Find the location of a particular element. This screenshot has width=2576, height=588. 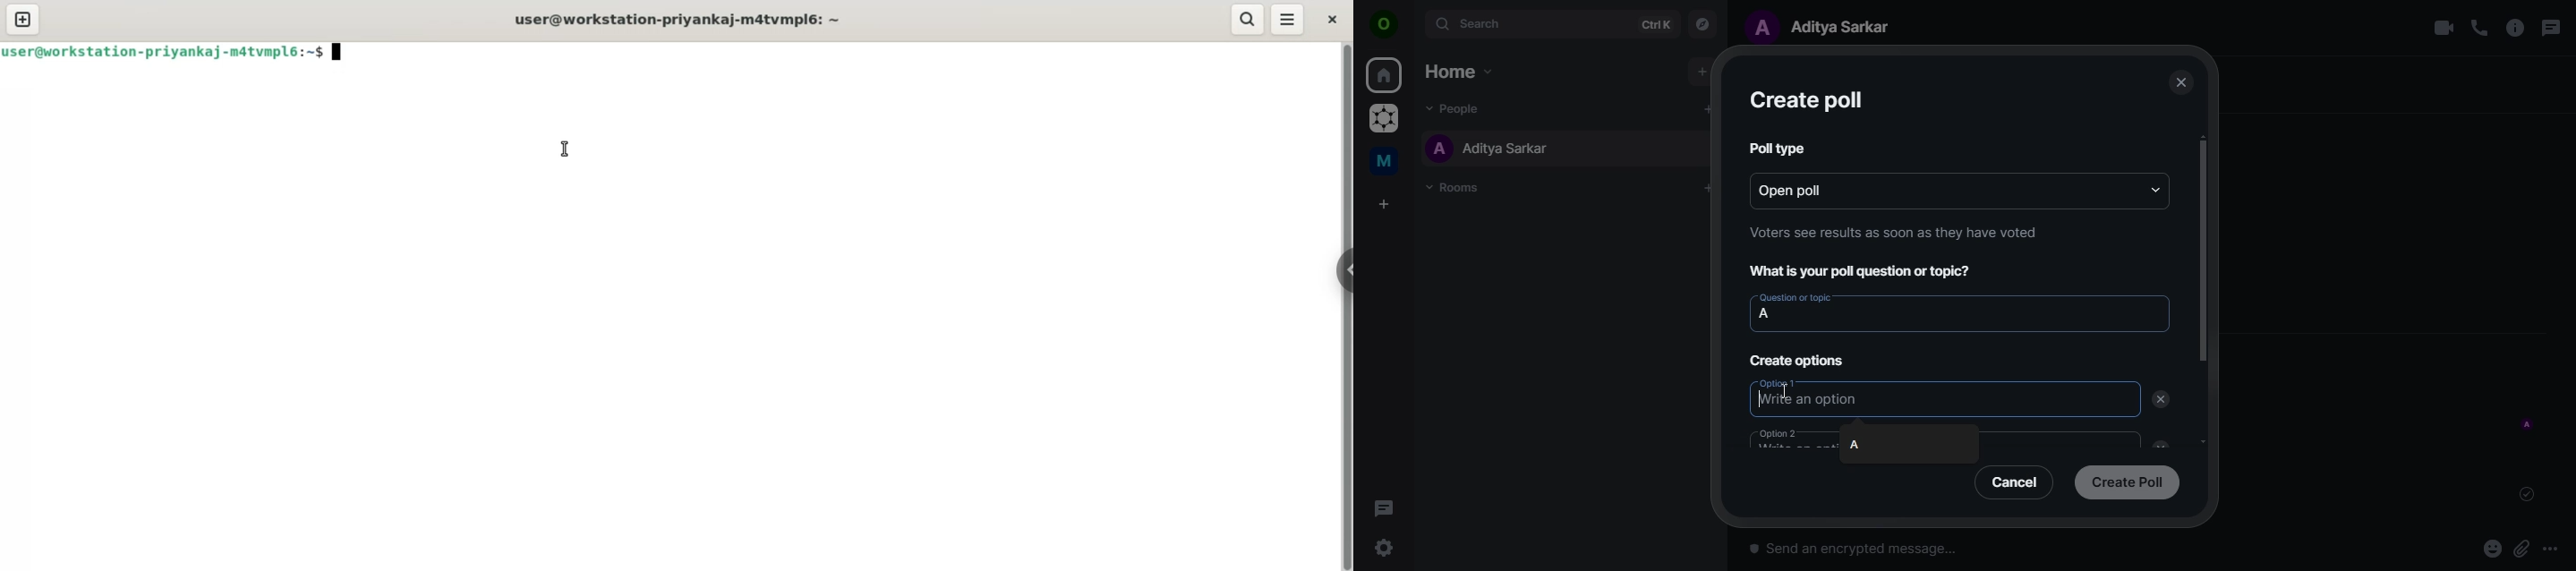

view profile is located at coordinates (1385, 26).